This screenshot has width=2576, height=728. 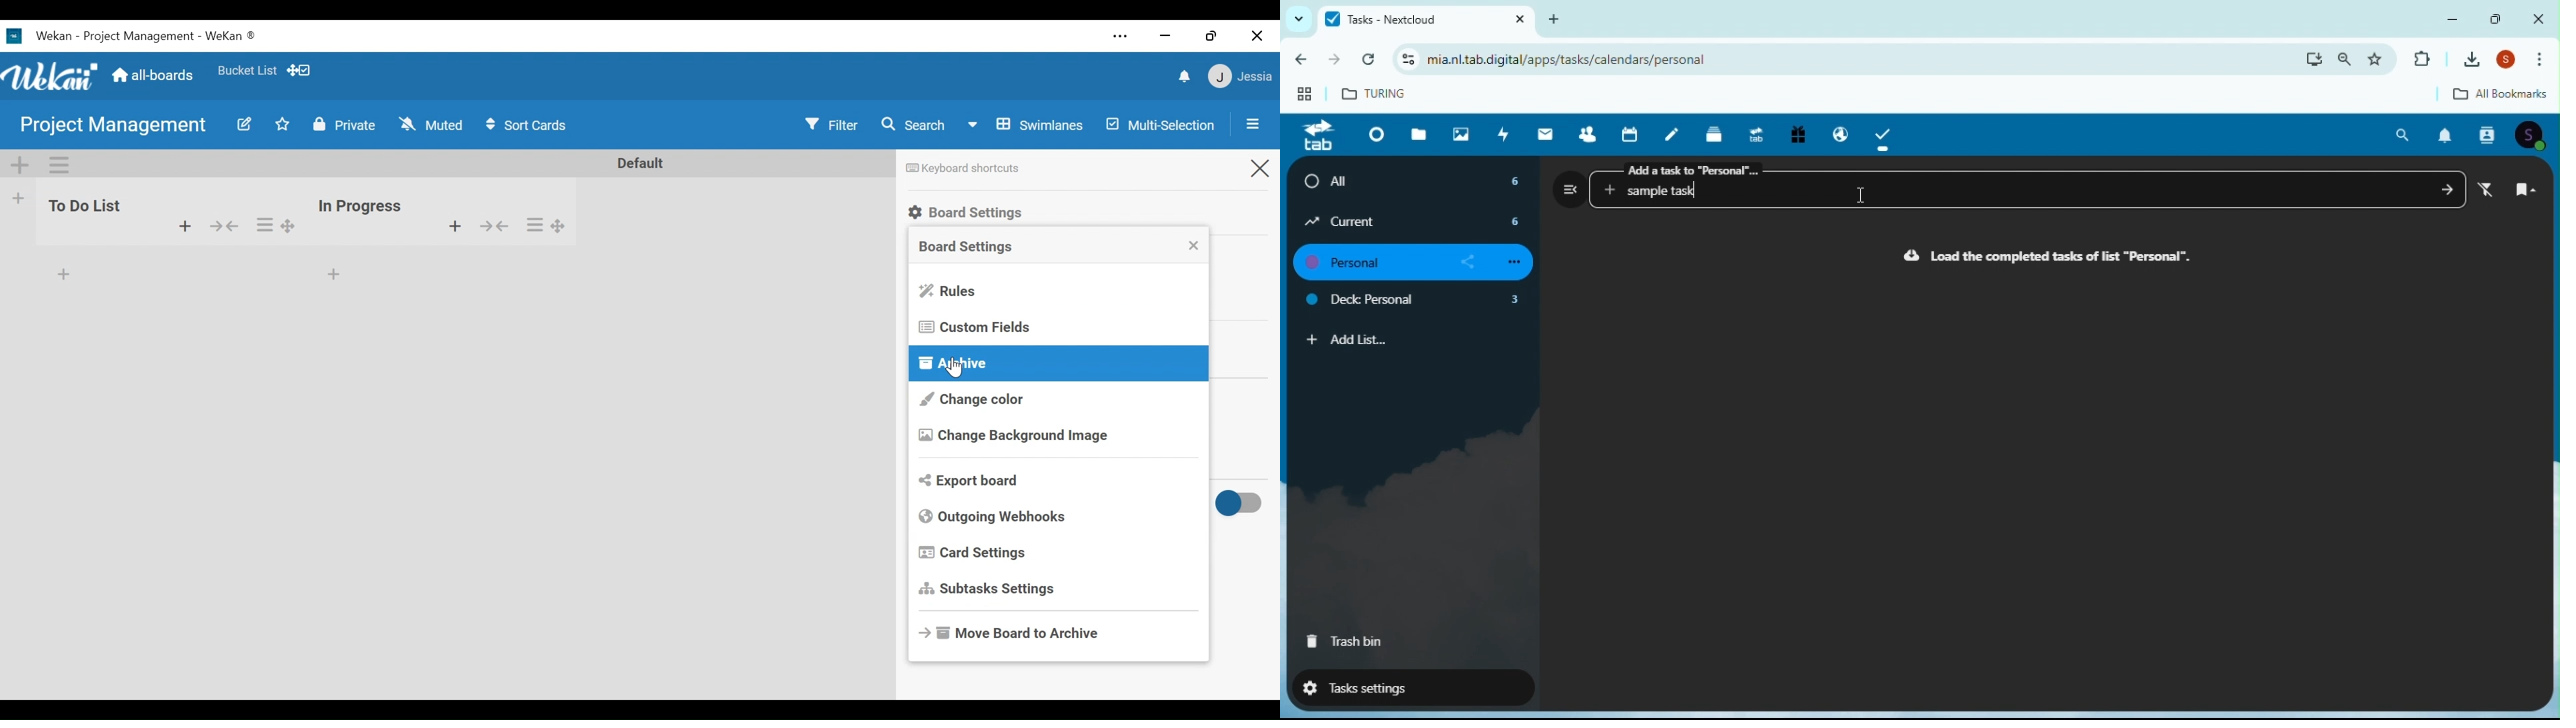 What do you see at coordinates (1182, 77) in the screenshot?
I see `notifications` at bounding box center [1182, 77].